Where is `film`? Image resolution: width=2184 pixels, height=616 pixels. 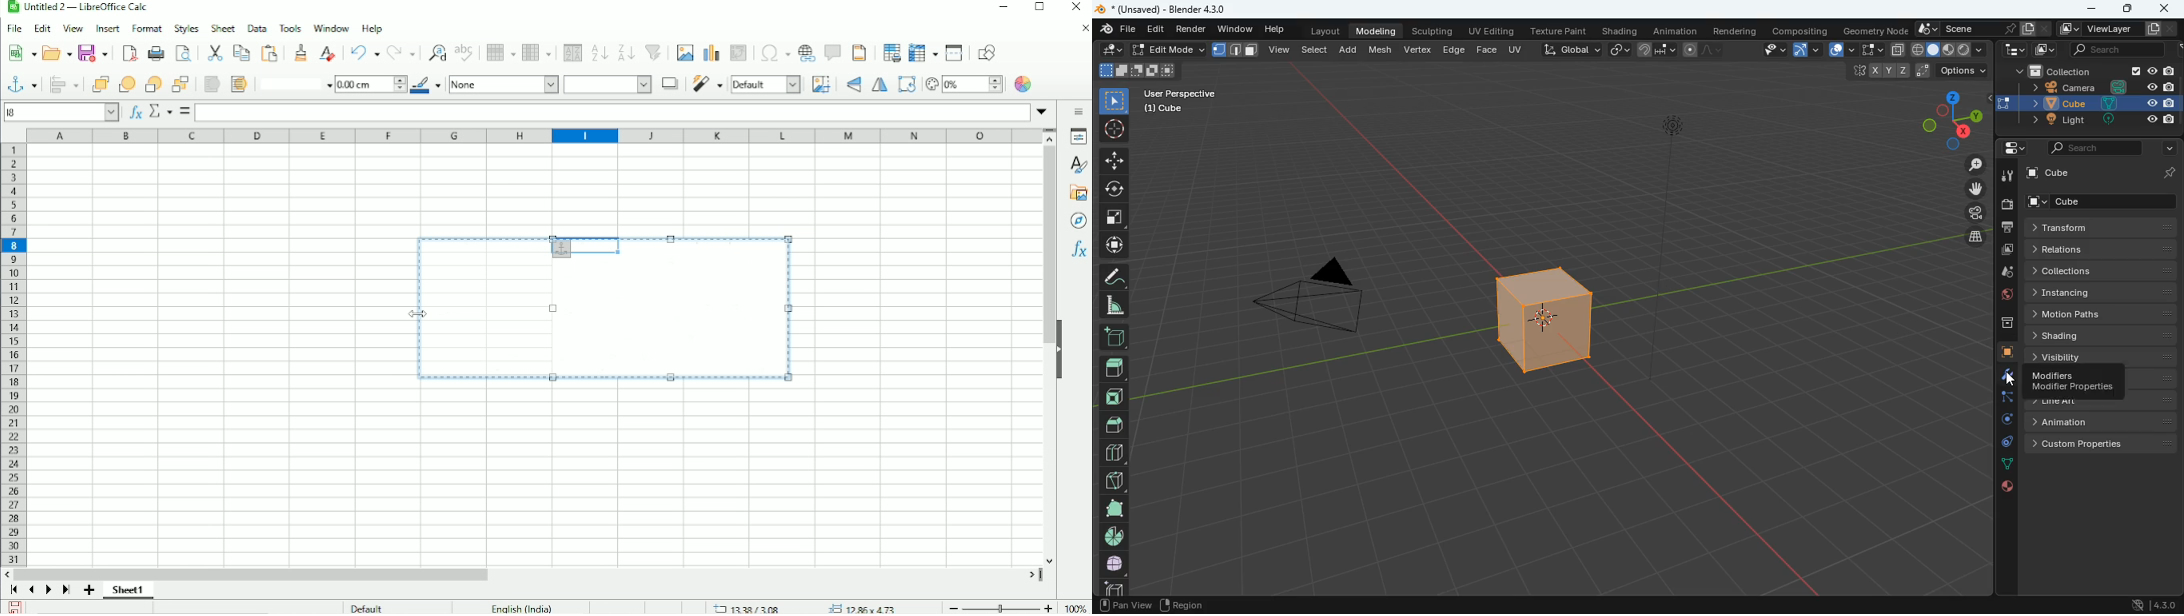
film is located at coordinates (1971, 214).